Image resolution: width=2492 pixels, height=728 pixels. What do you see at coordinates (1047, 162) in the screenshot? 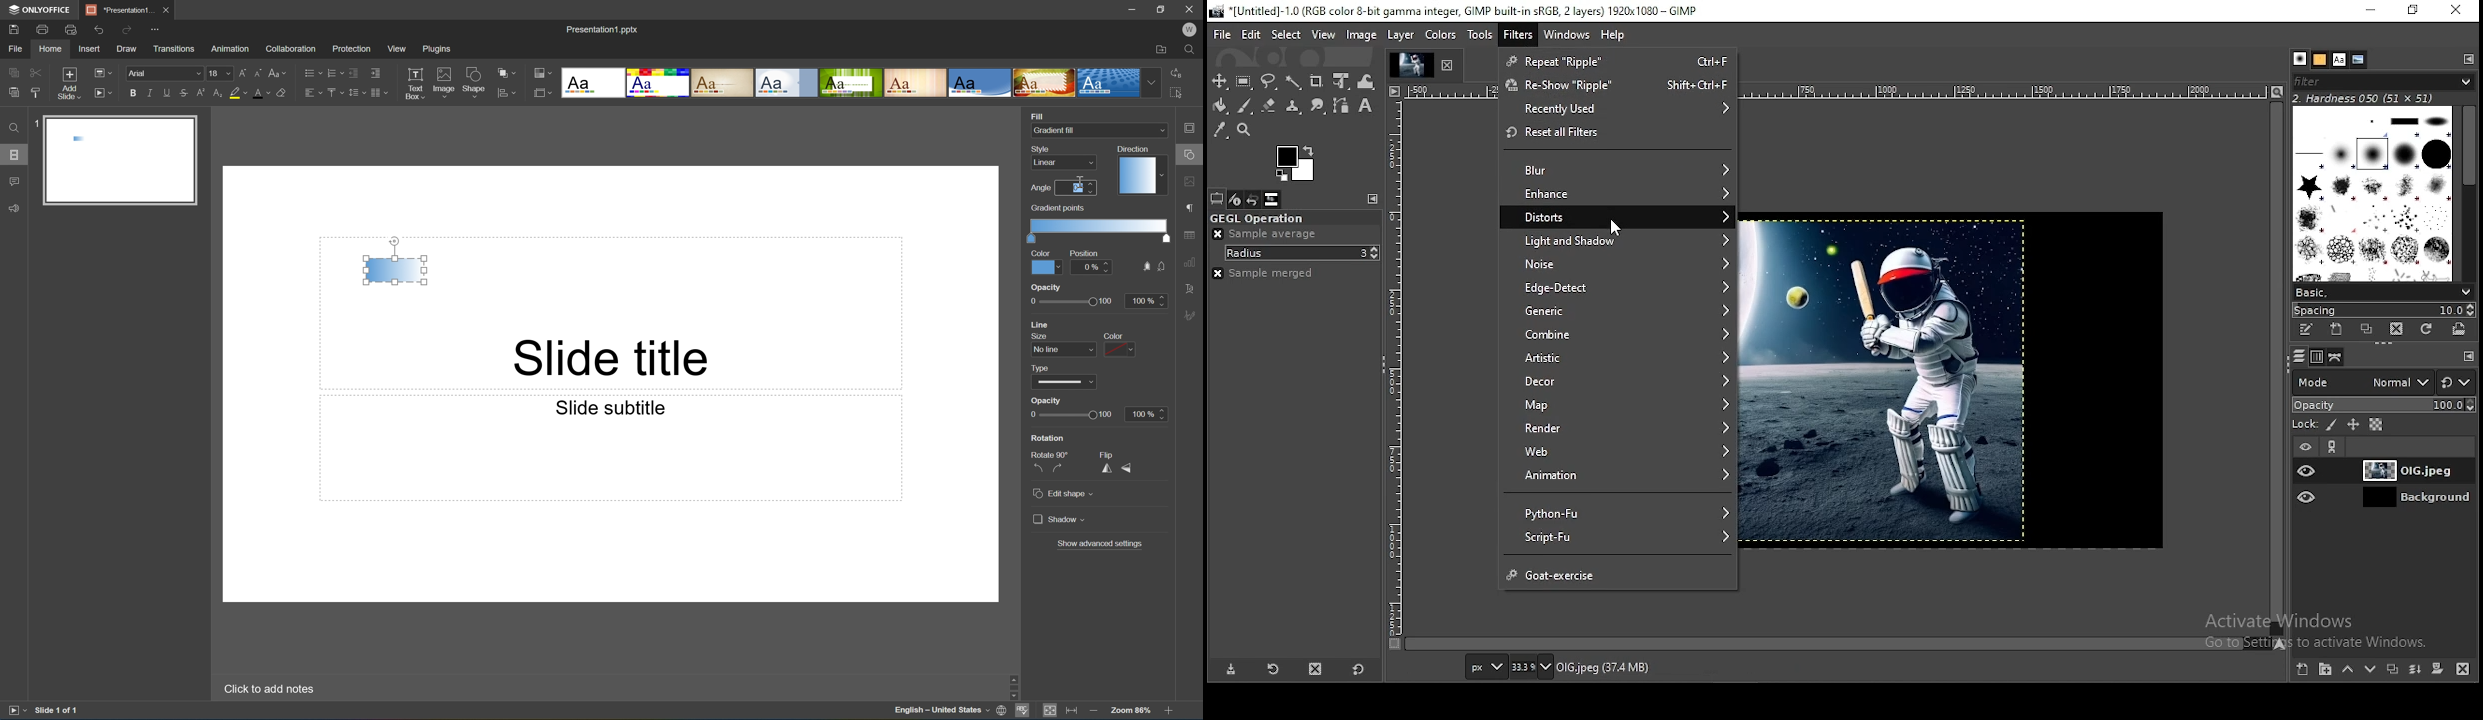
I see `Linear` at bounding box center [1047, 162].